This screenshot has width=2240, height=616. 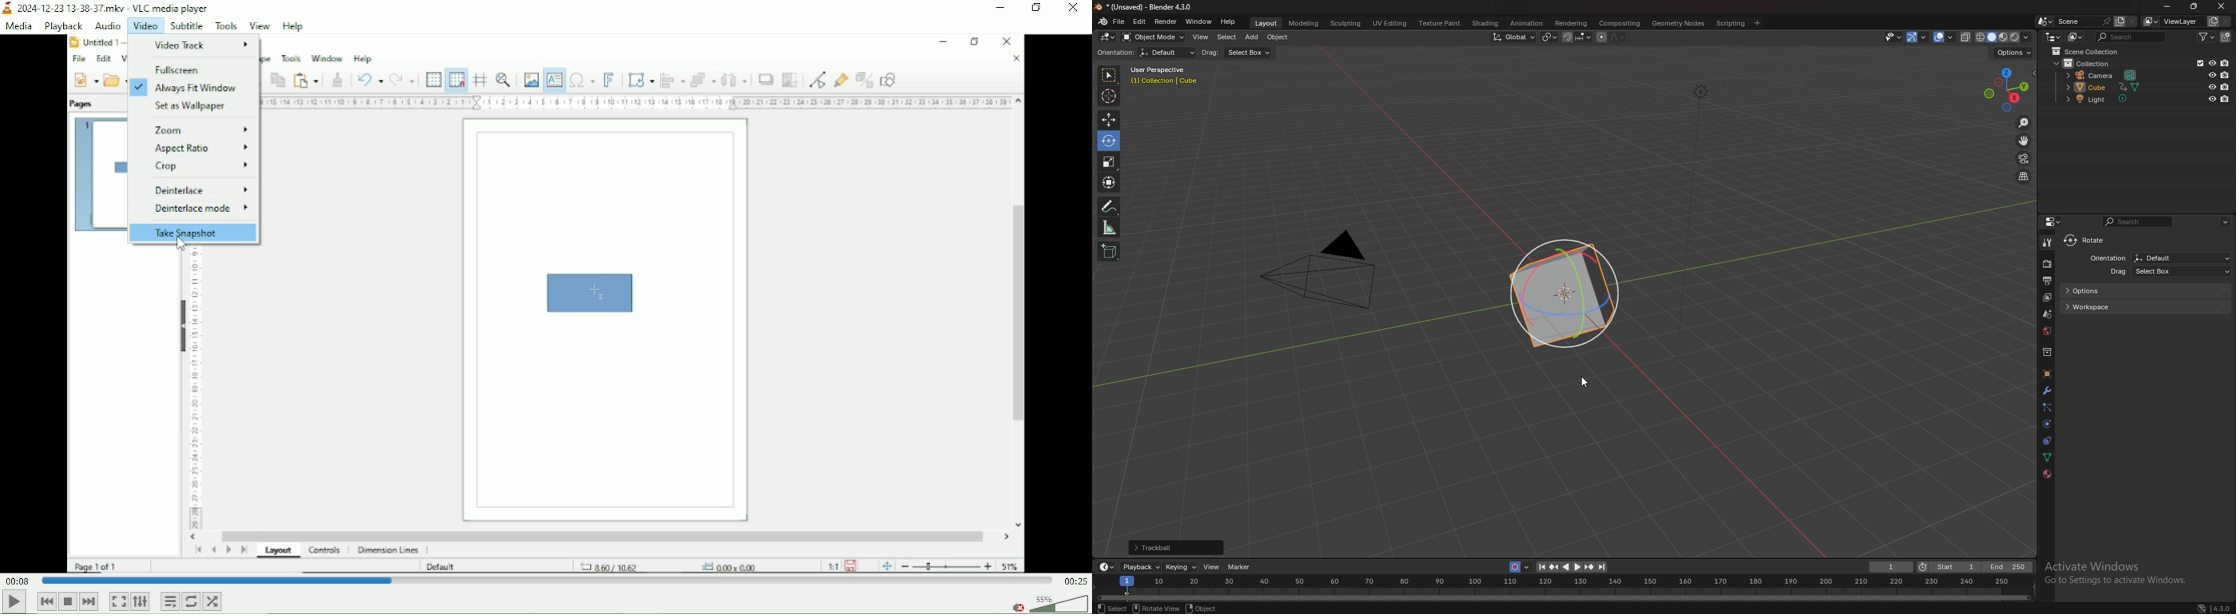 What do you see at coordinates (196, 88) in the screenshot?
I see `Always fit window` at bounding box center [196, 88].